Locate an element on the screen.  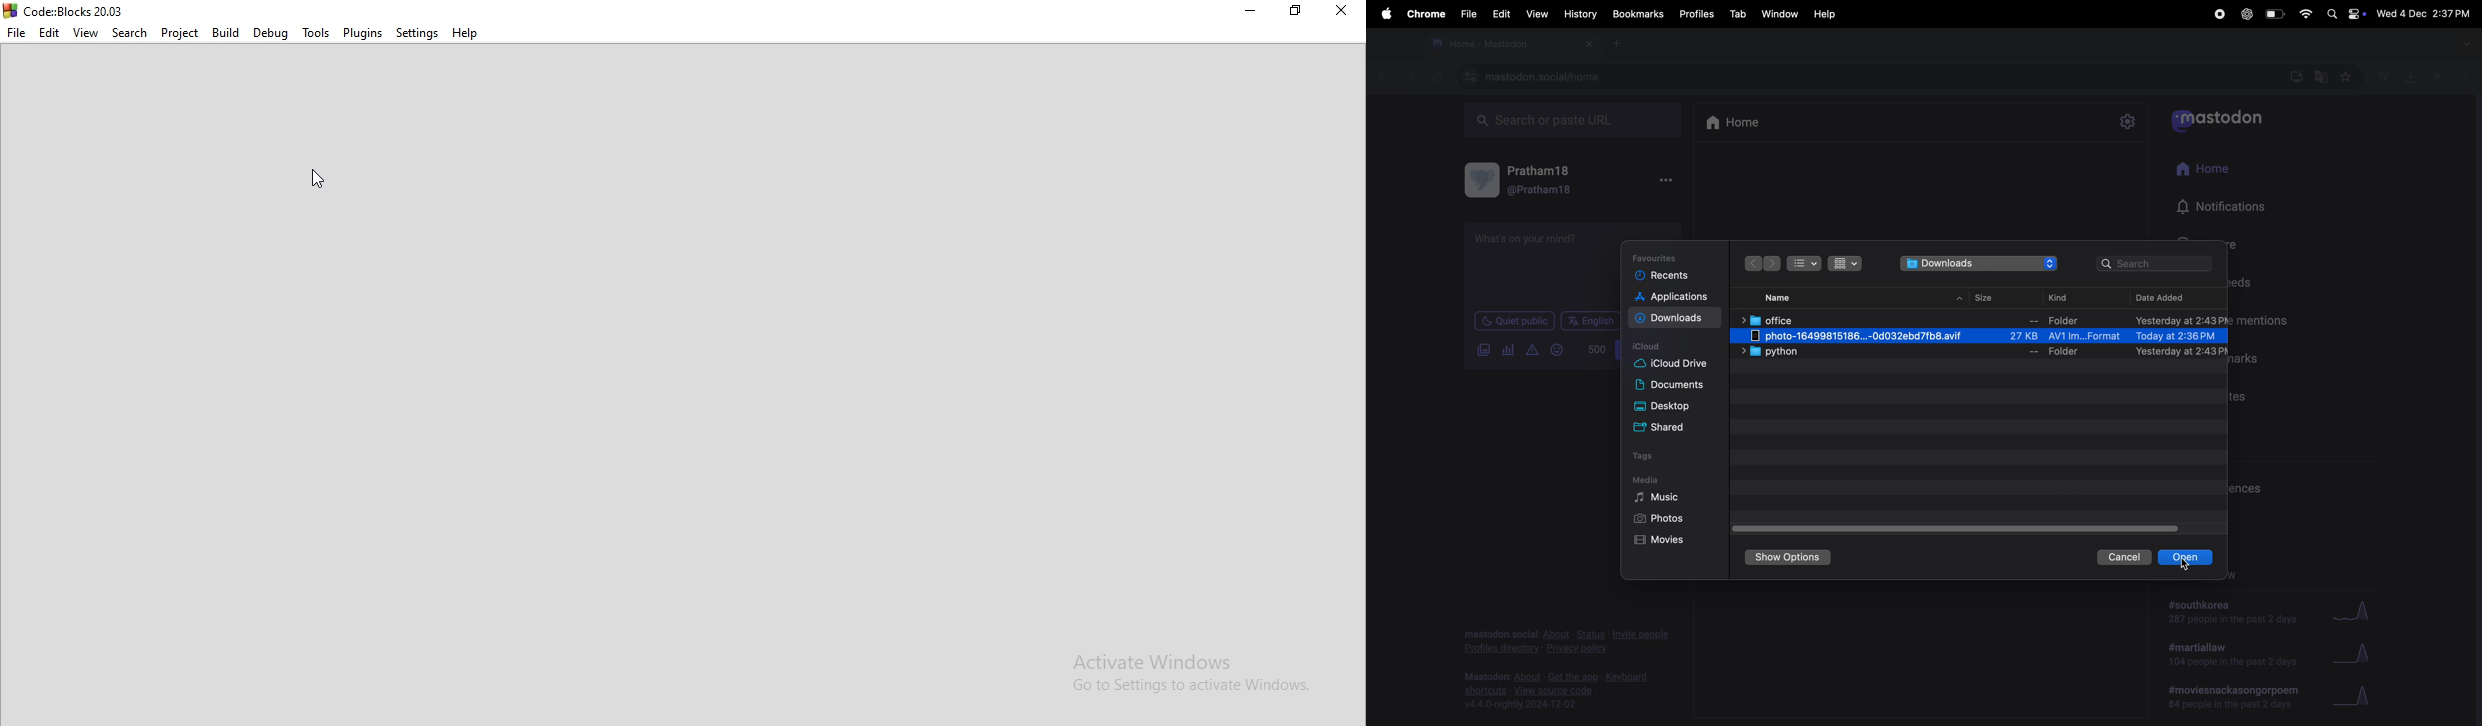
wifi is located at coordinates (2304, 14).